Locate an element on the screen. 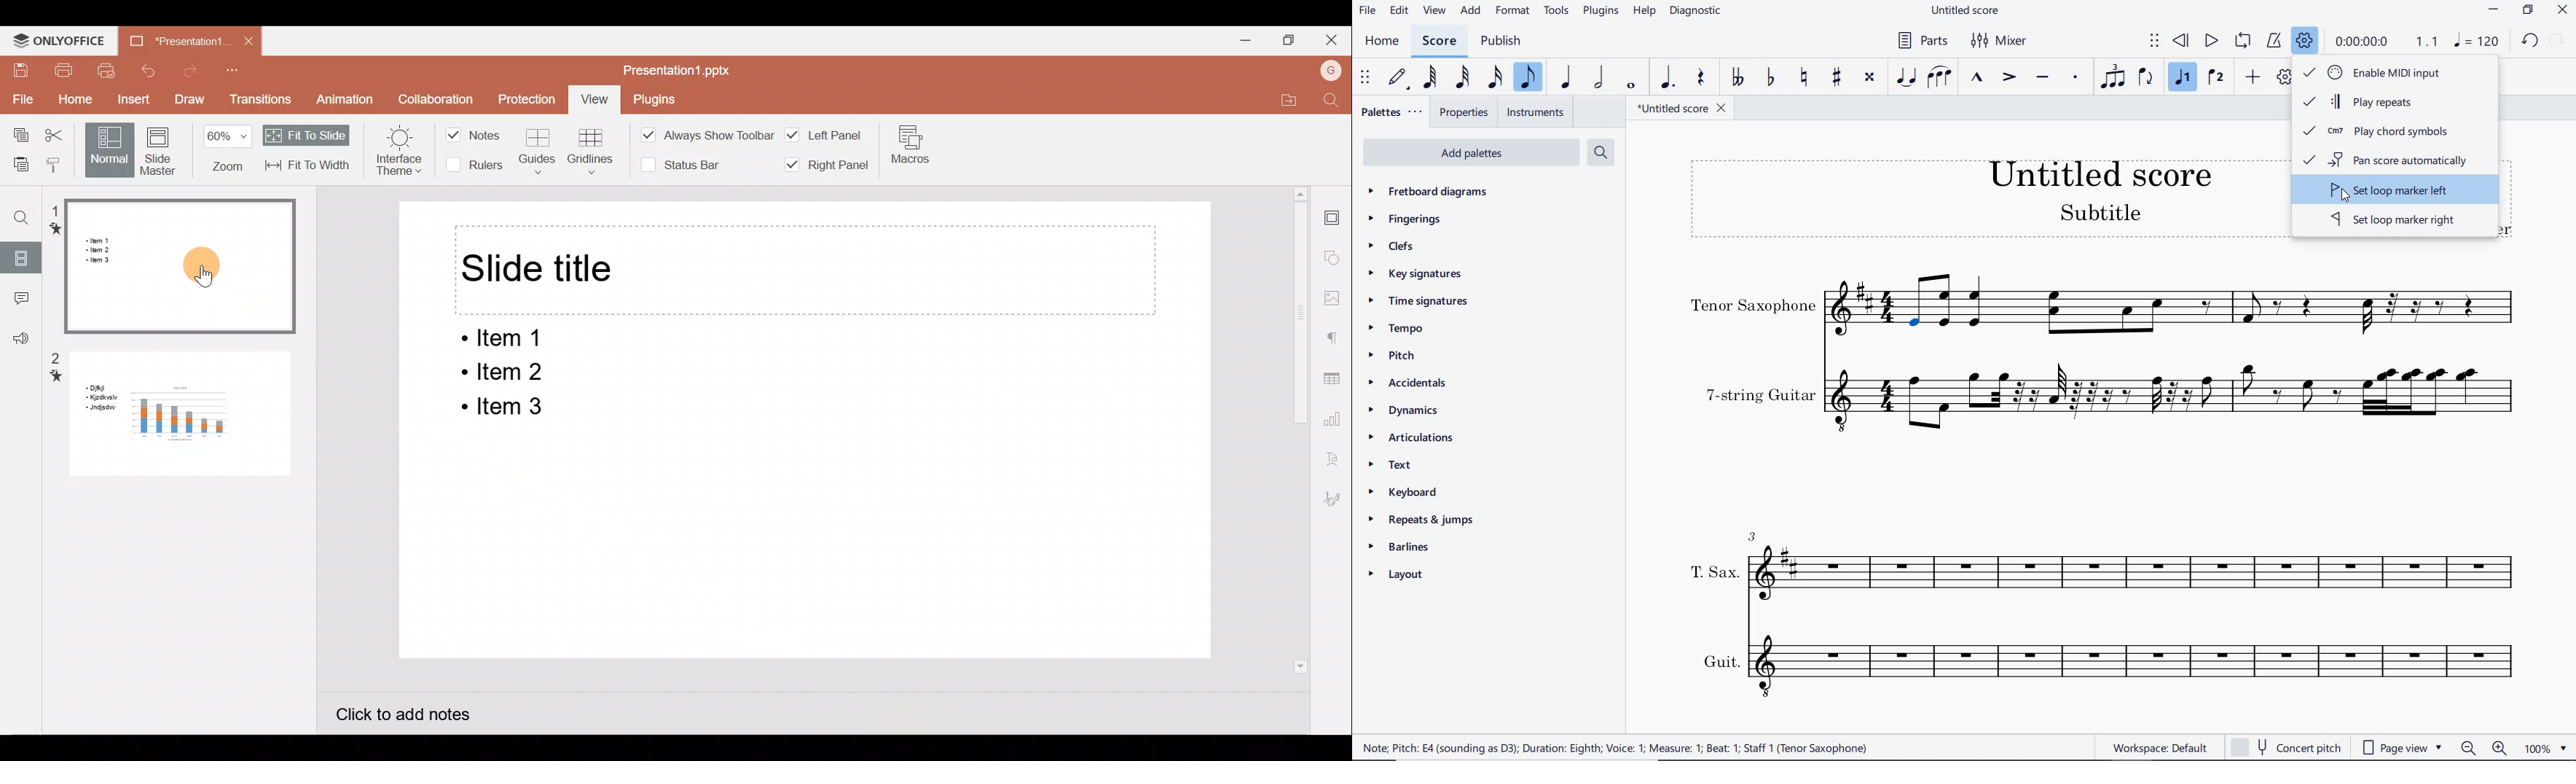 The width and height of the screenshot is (2576, 784). Close is located at coordinates (1331, 42).